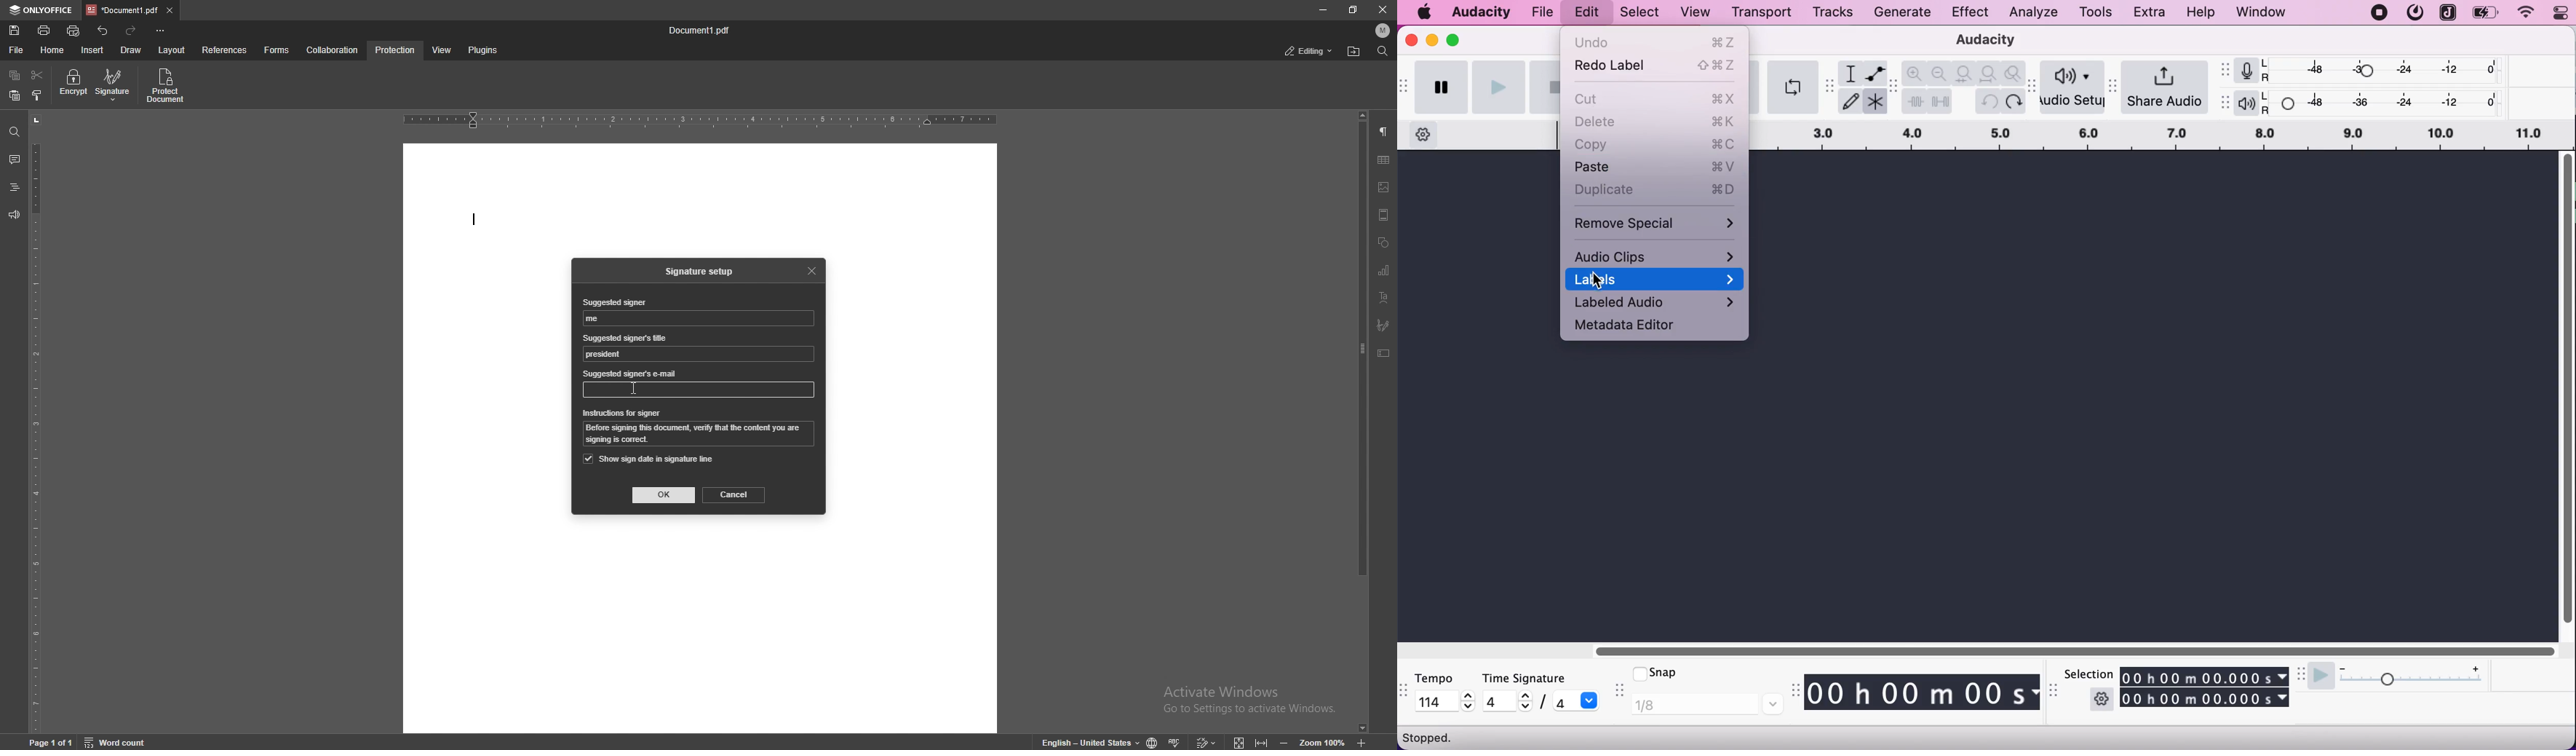  I want to click on audacity snap toolbar, so click(1618, 692).